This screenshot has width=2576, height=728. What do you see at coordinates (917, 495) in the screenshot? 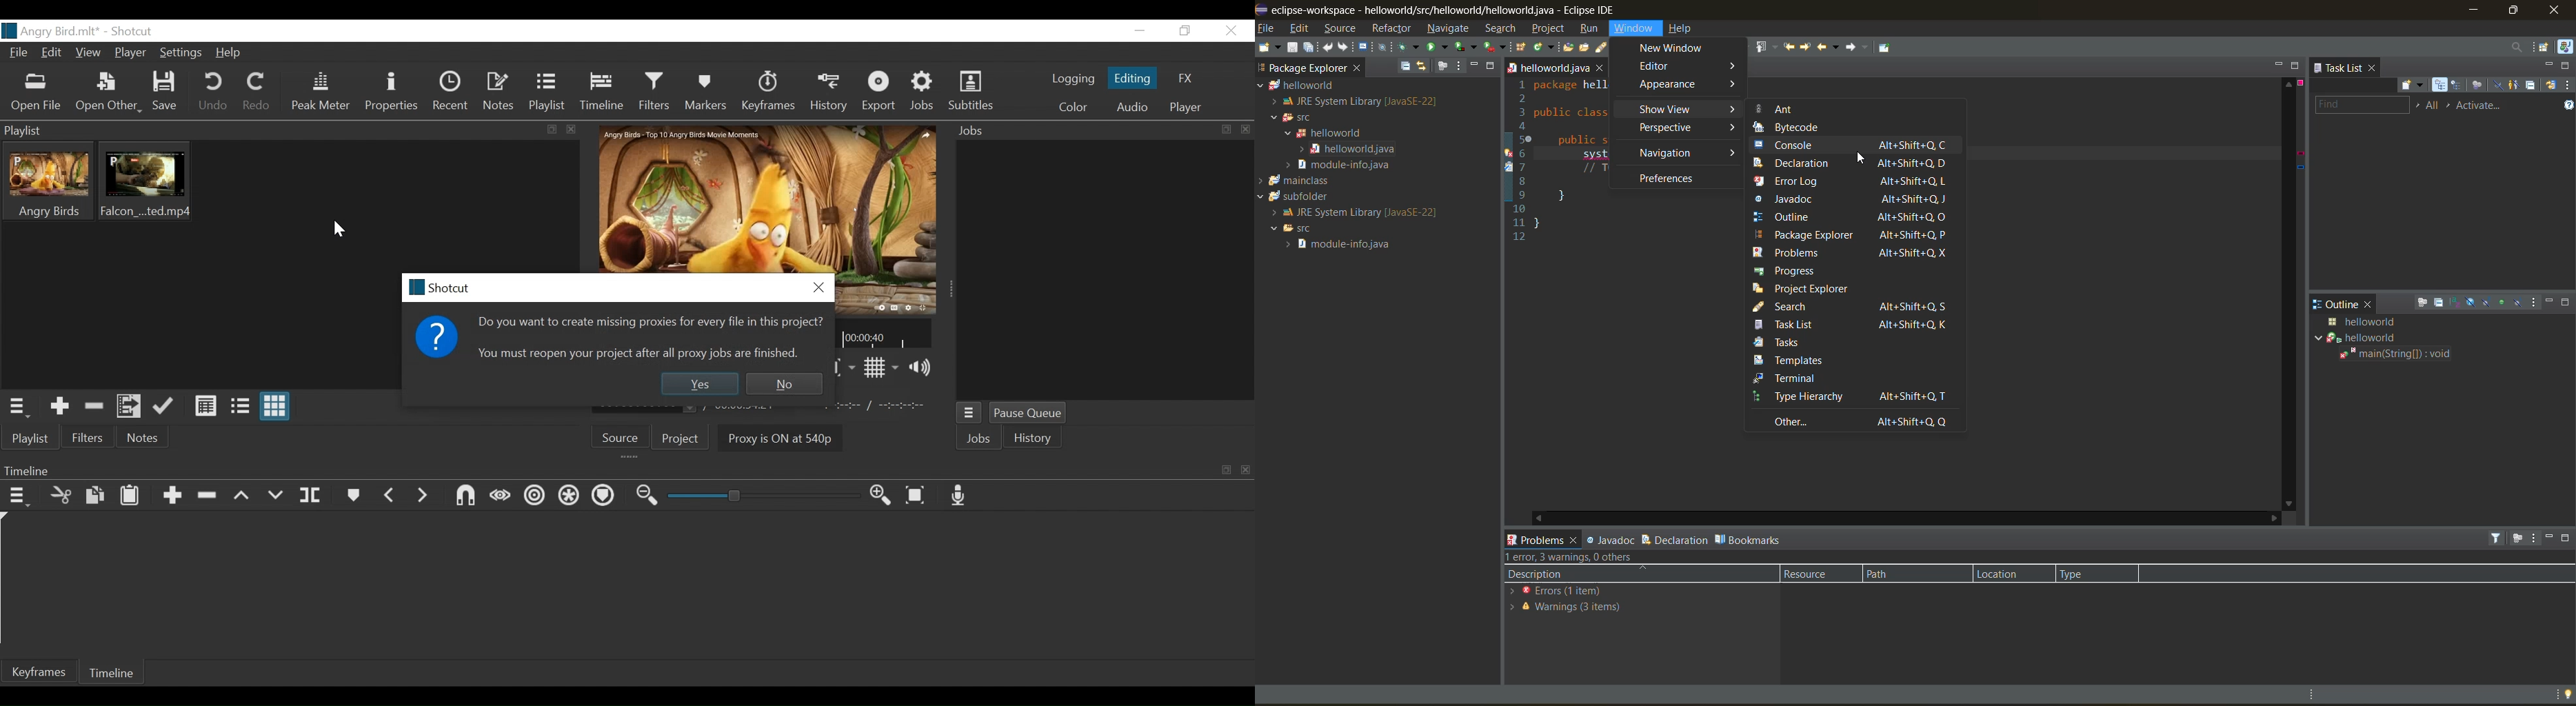
I see `Zoom timeline to fit` at bounding box center [917, 495].